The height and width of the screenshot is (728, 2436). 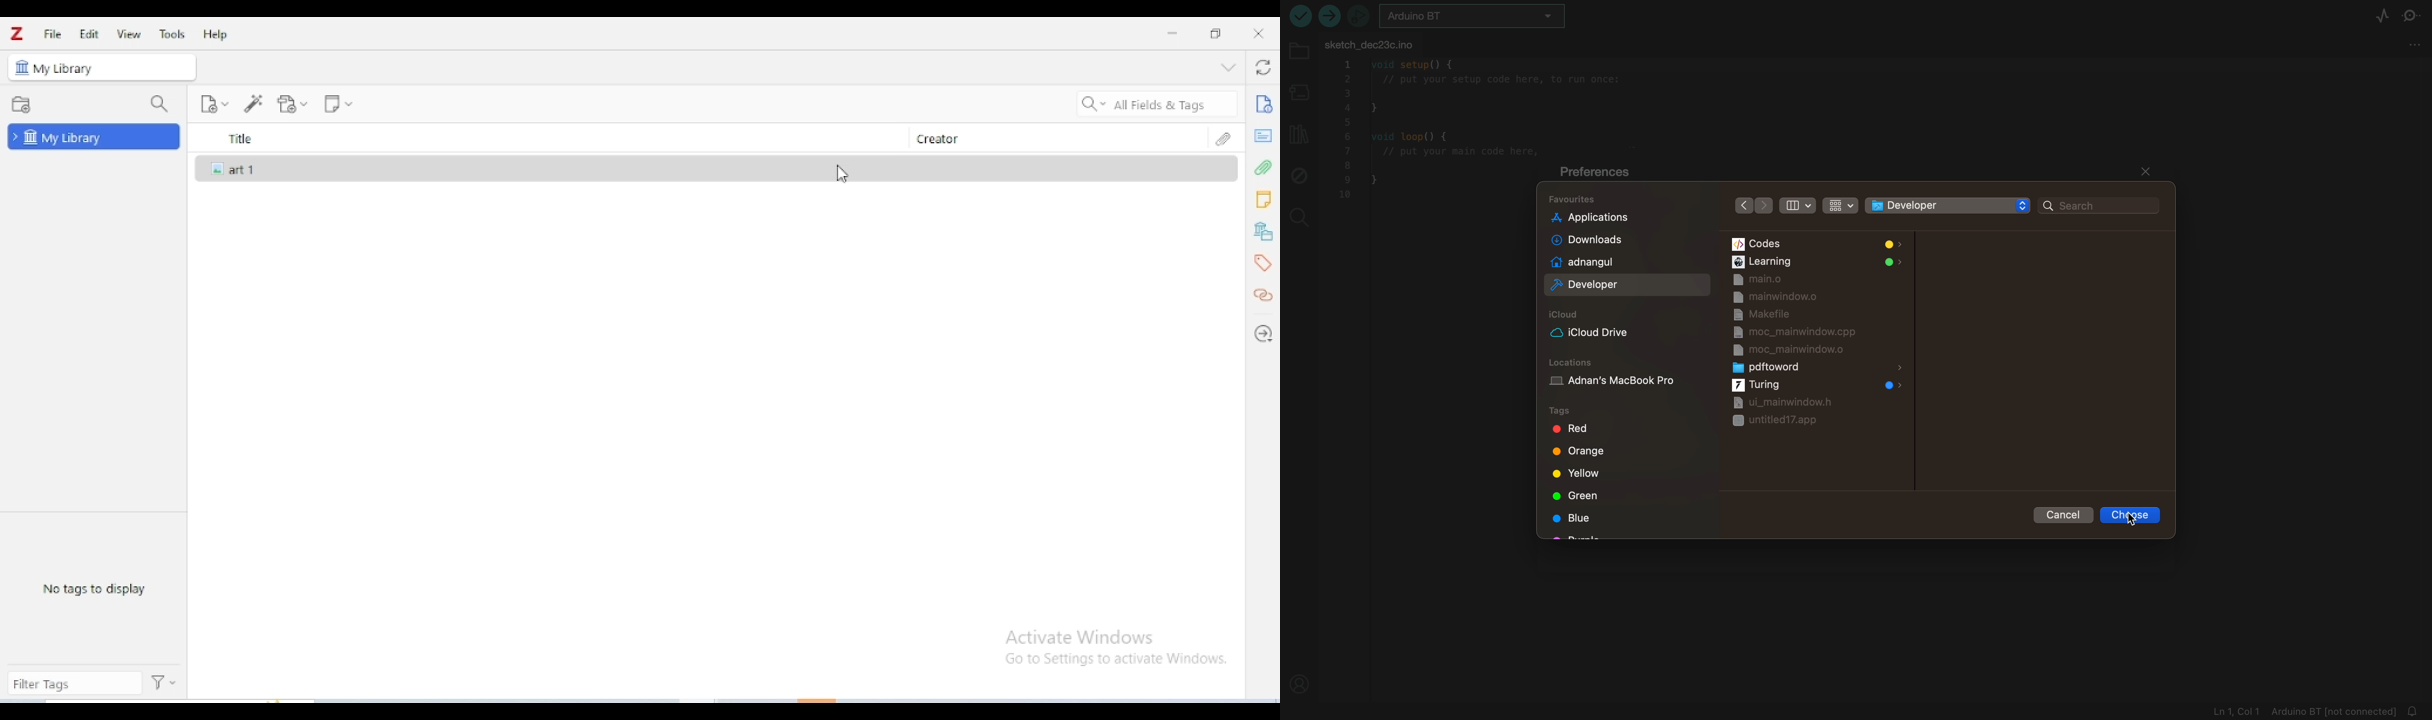 What do you see at coordinates (1158, 104) in the screenshot?
I see `search all fields & tags` at bounding box center [1158, 104].